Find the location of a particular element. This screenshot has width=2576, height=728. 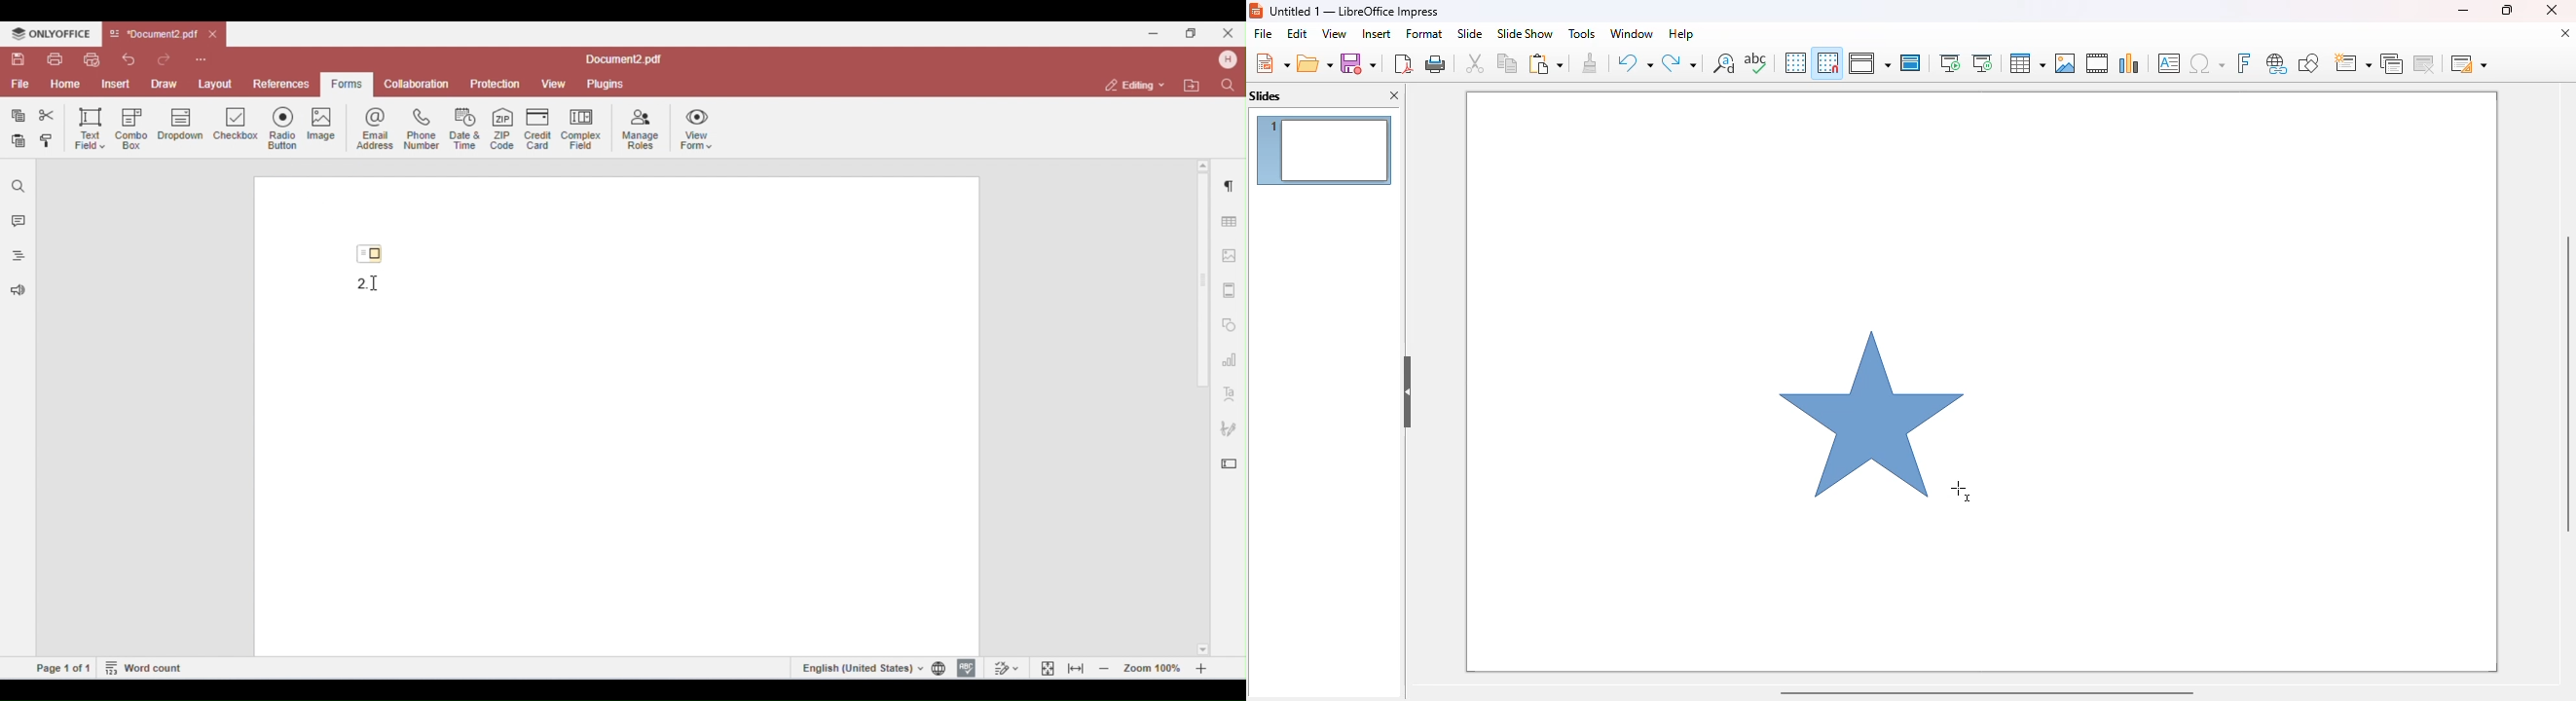

insert image is located at coordinates (2065, 63).